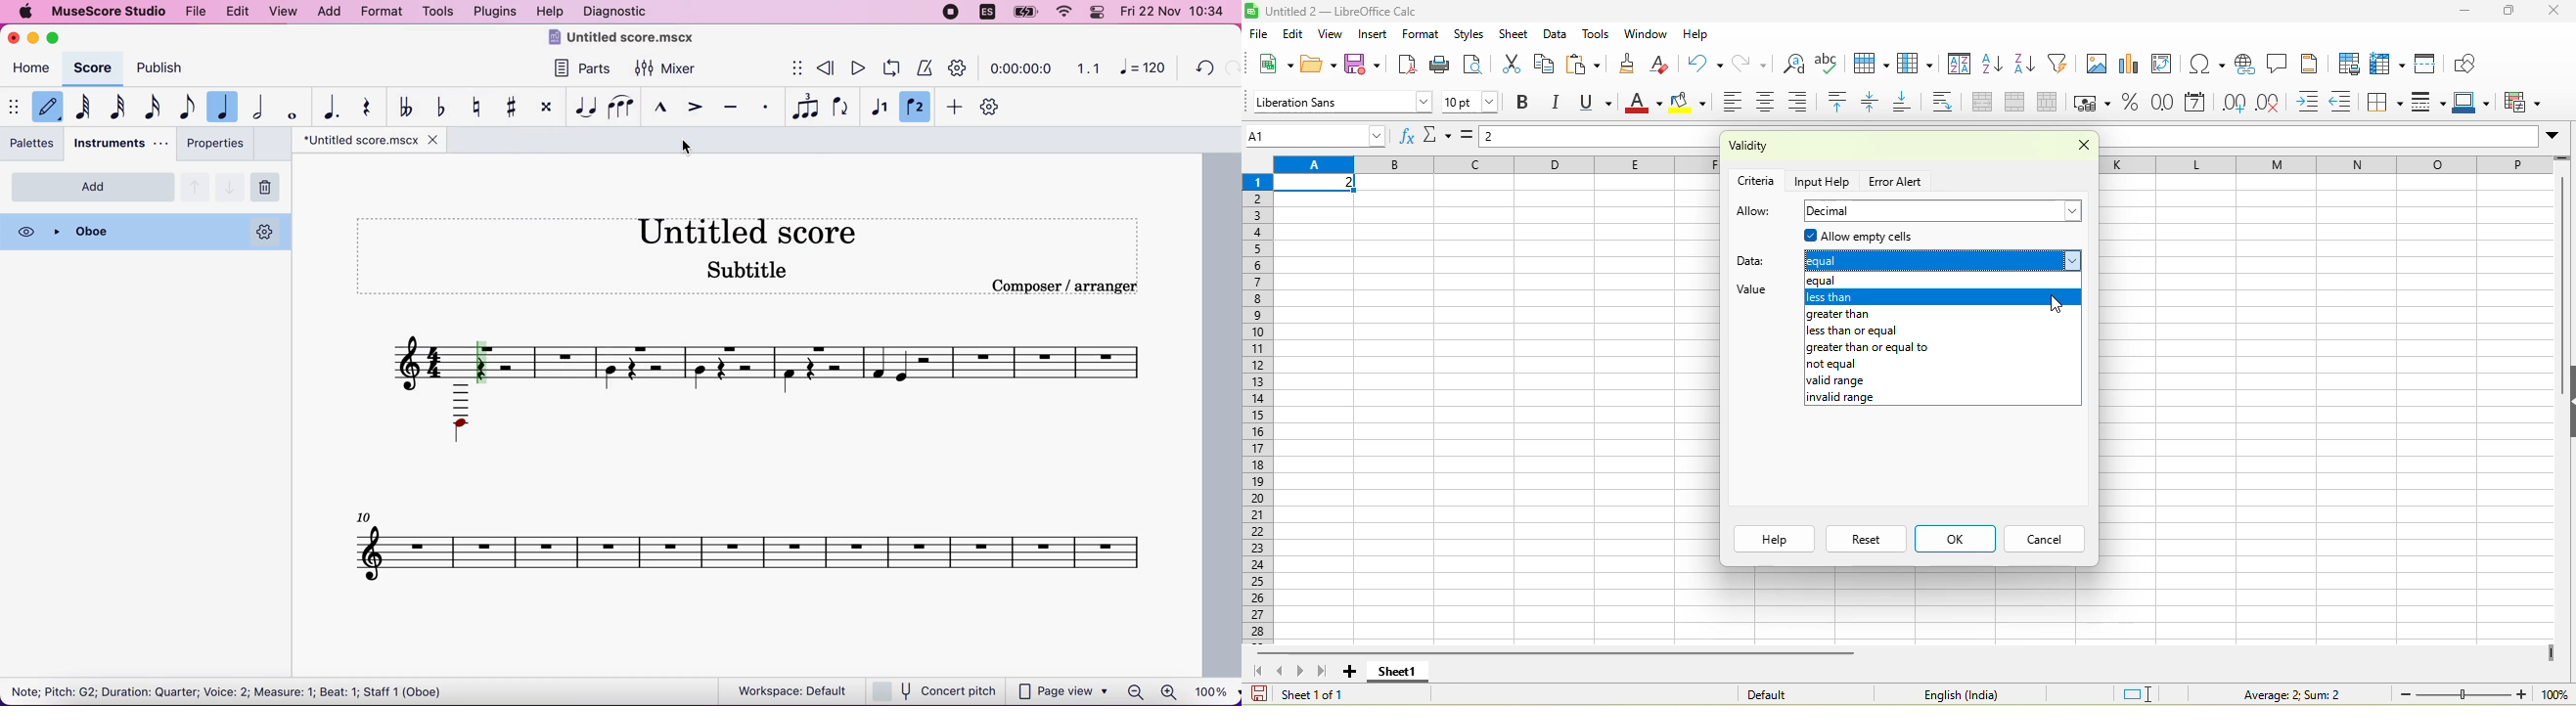 This screenshot has width=2576, height=728. Describe the element at coordinates (985, 13) in the screenshot. I see `language` at that location.